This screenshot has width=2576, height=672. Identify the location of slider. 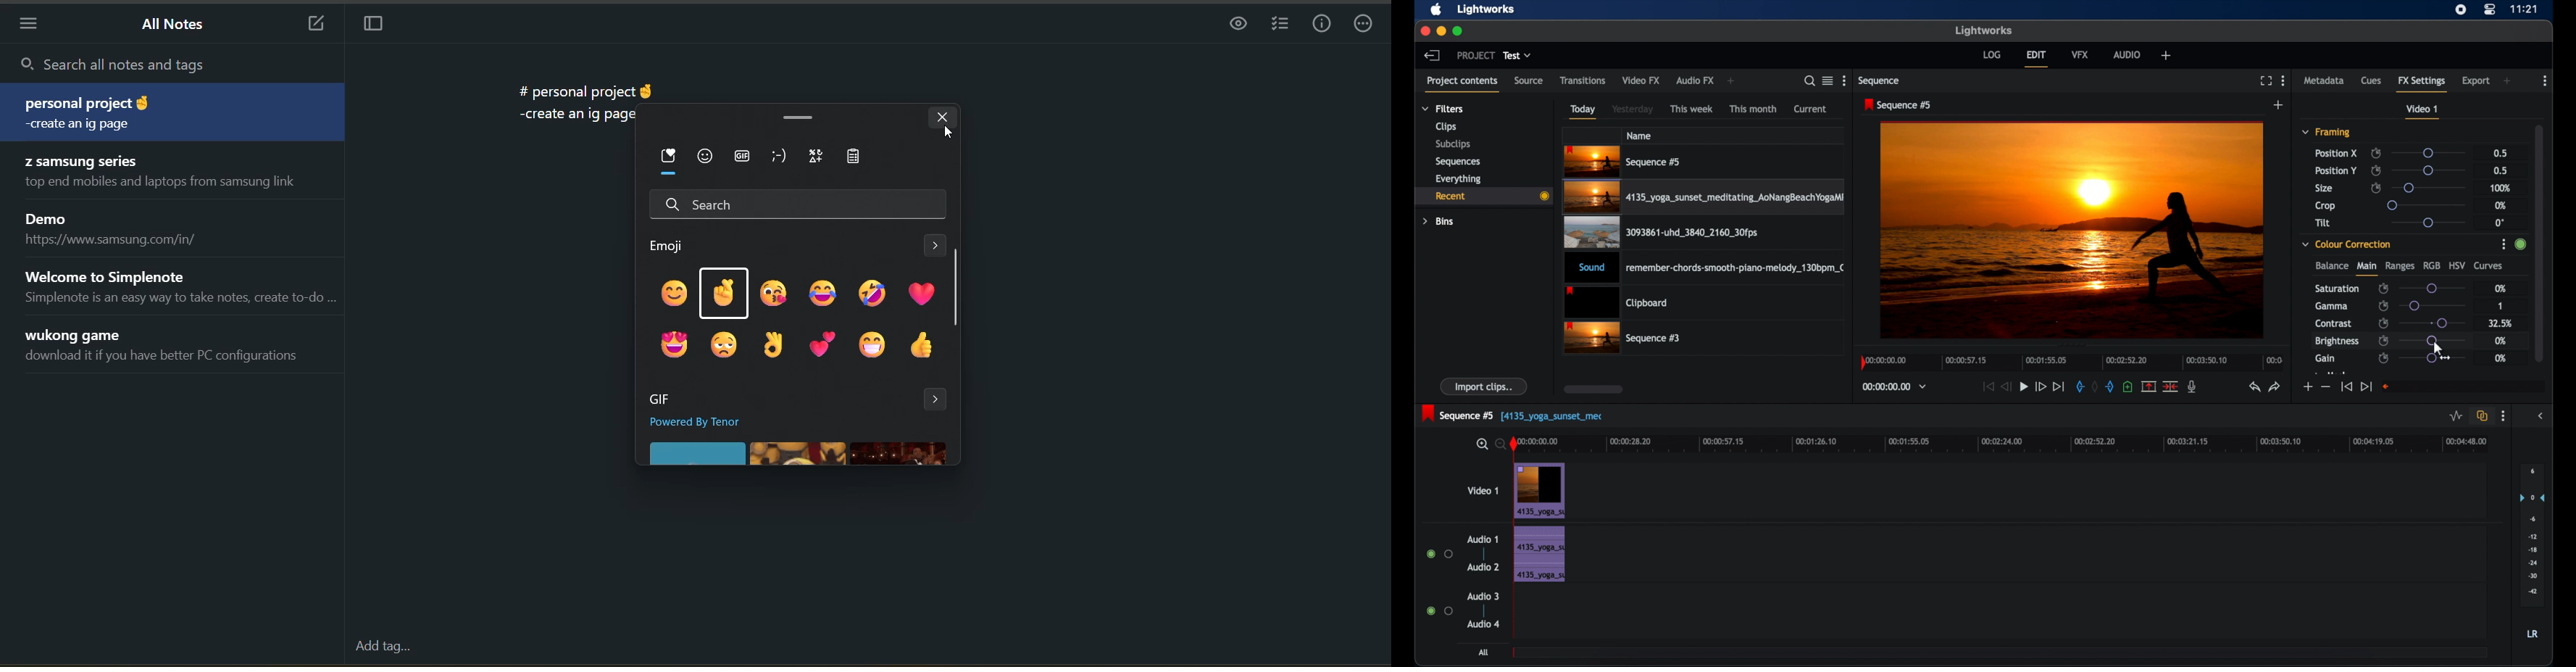
(2425, 205).